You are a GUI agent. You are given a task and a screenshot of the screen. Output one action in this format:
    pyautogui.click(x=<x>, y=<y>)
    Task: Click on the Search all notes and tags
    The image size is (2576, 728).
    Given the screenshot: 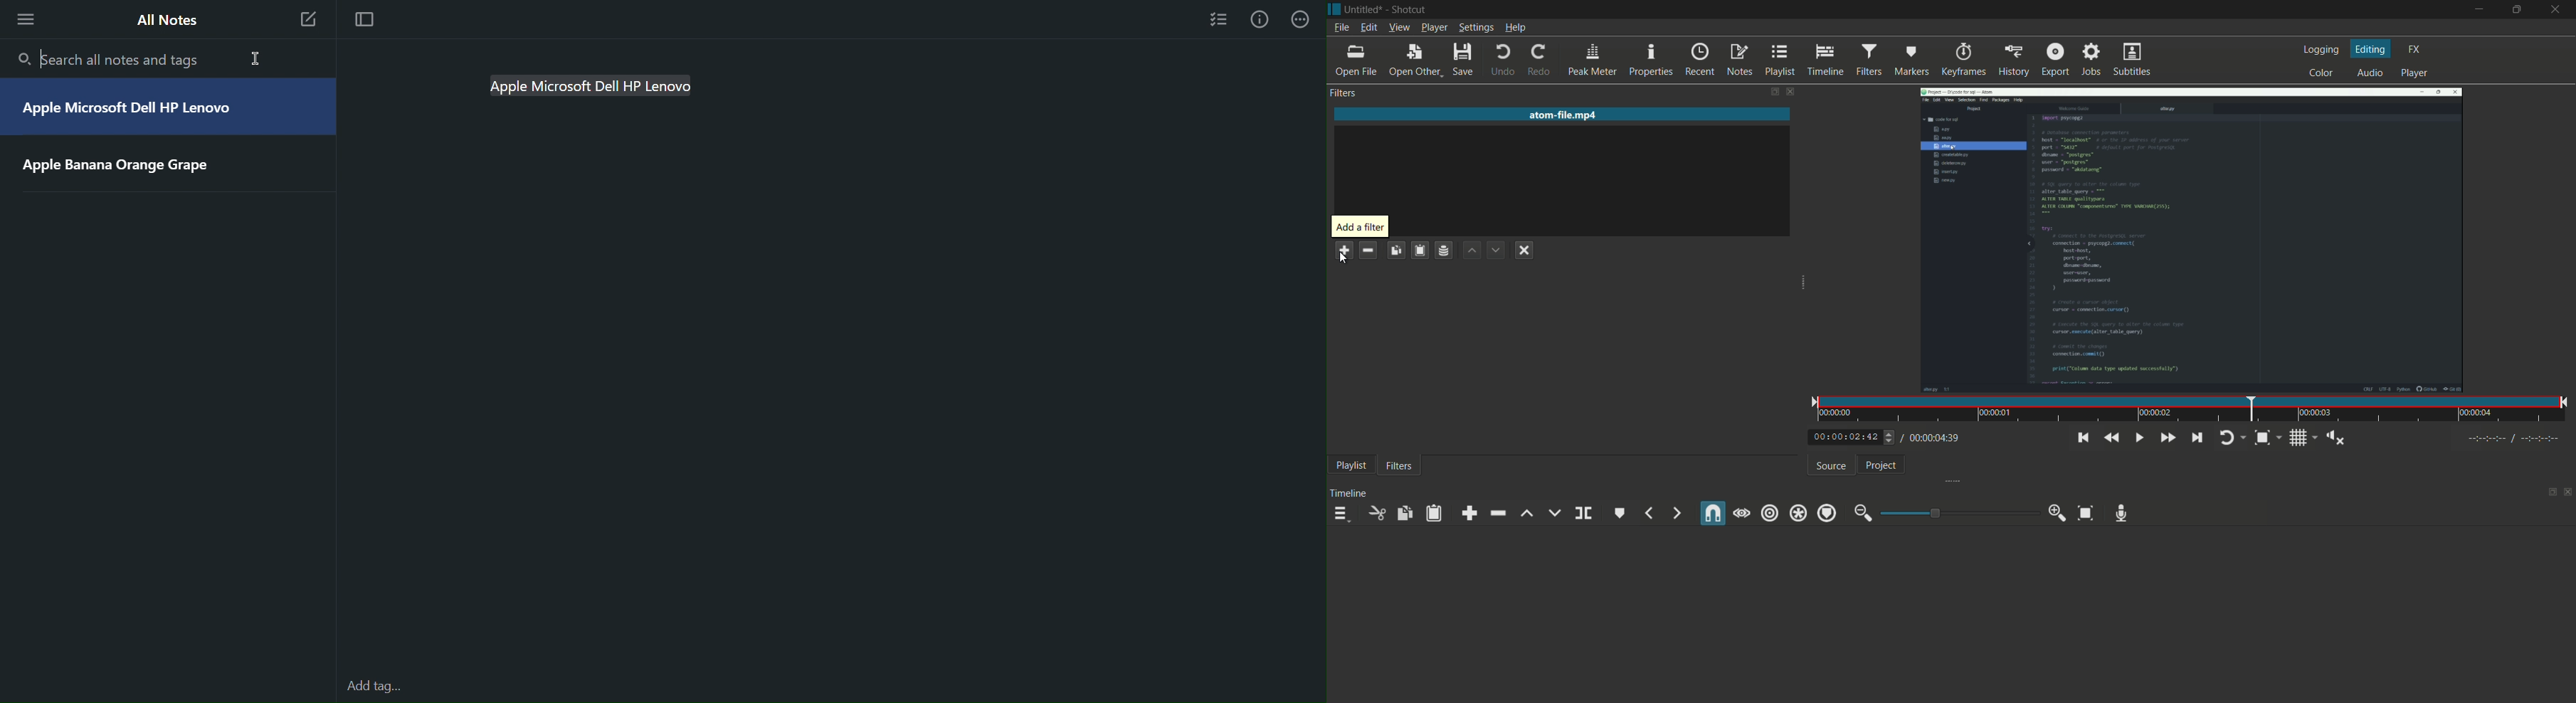 What is the action you would take?
    pyautogui.click(x=114, y=57)
    